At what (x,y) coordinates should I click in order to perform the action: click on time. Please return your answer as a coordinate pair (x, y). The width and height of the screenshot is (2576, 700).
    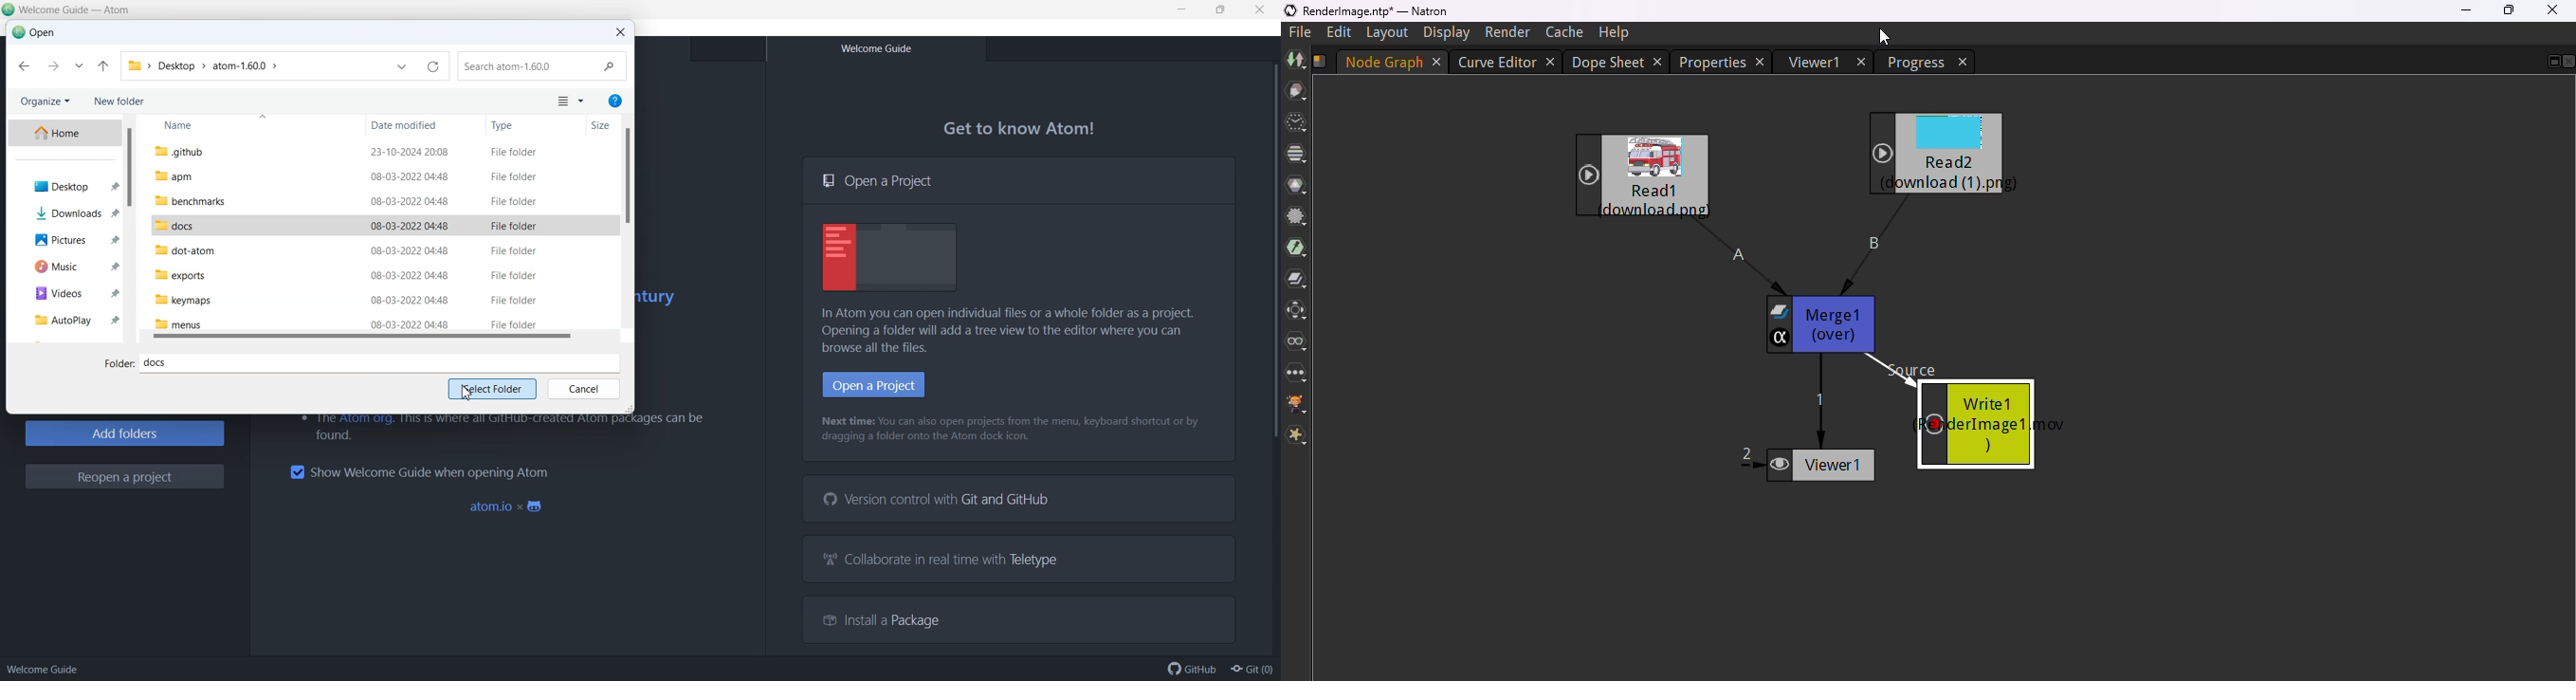
    Looking at the image, I should click on (1296, 123).